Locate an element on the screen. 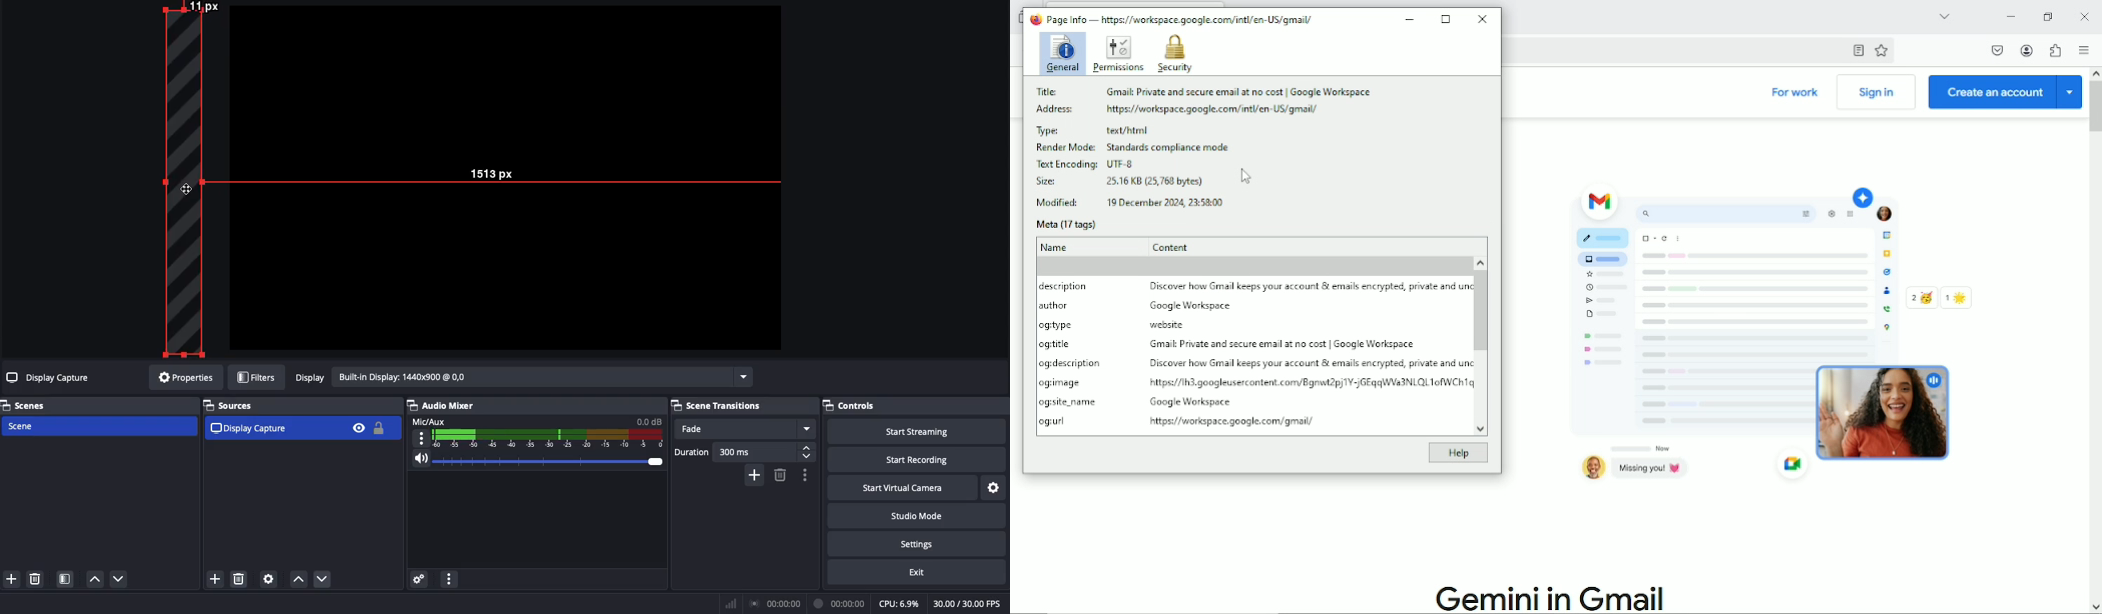 This screenshot has height=616, width=2128. Studio mode is located at coordinates (915, 514).